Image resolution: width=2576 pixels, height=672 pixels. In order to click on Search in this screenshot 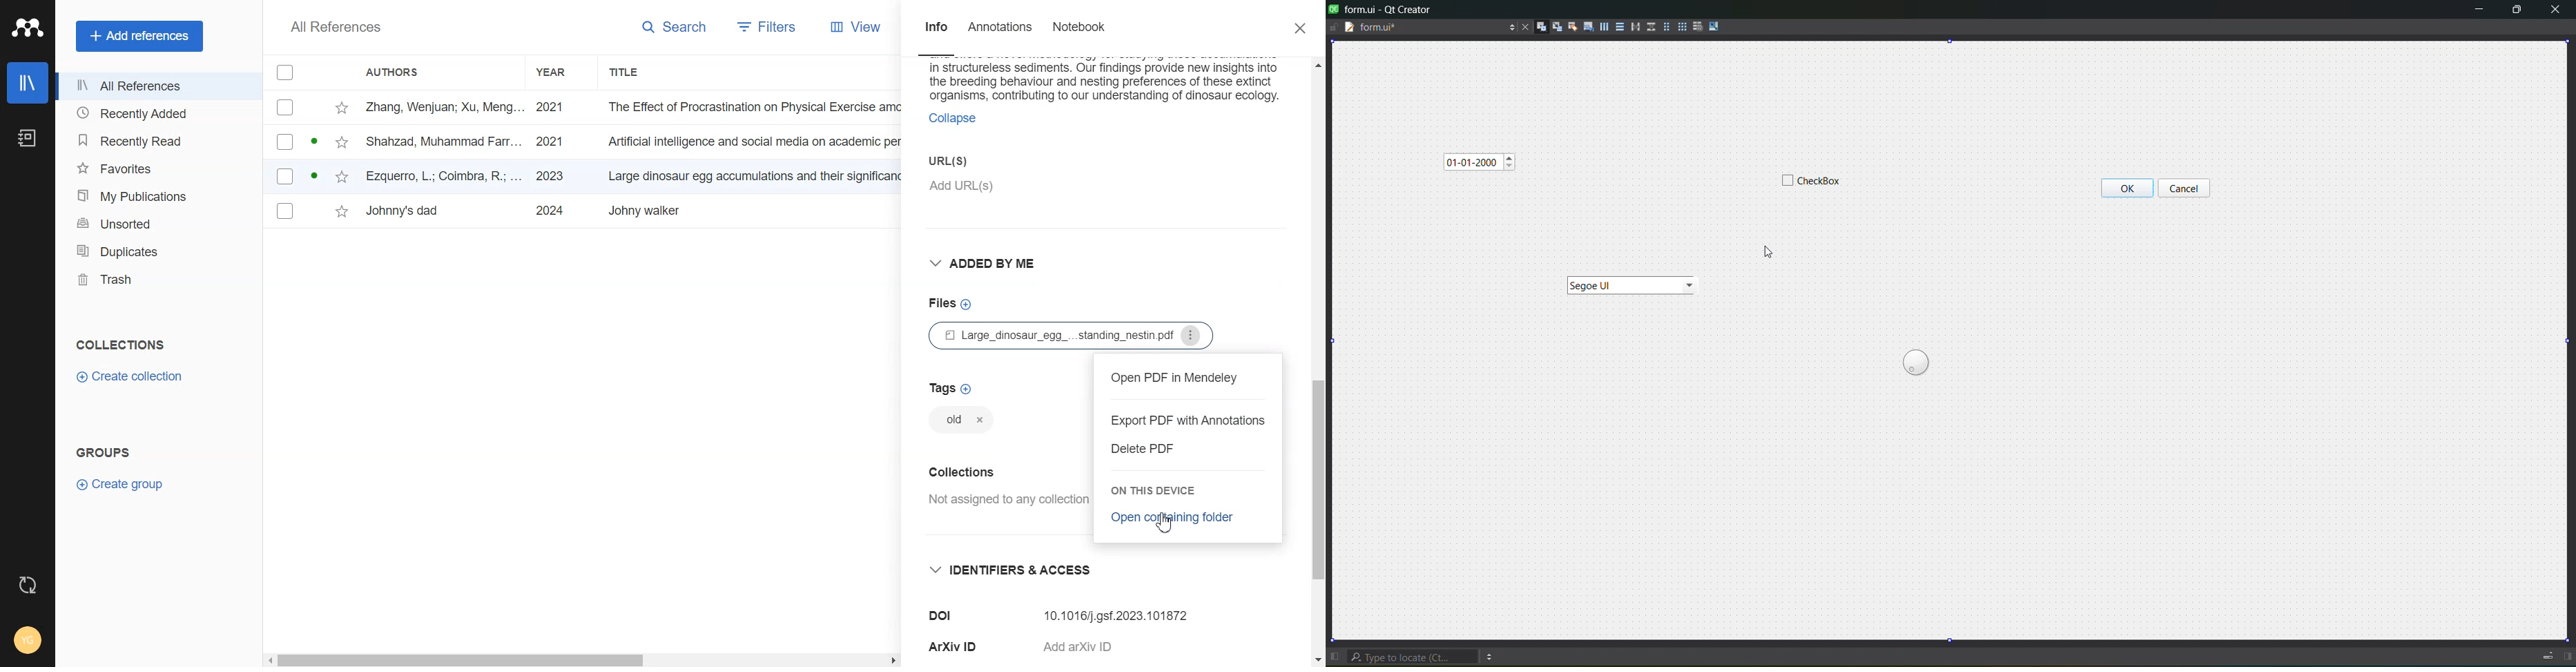, I will do `click(677, 28)`.